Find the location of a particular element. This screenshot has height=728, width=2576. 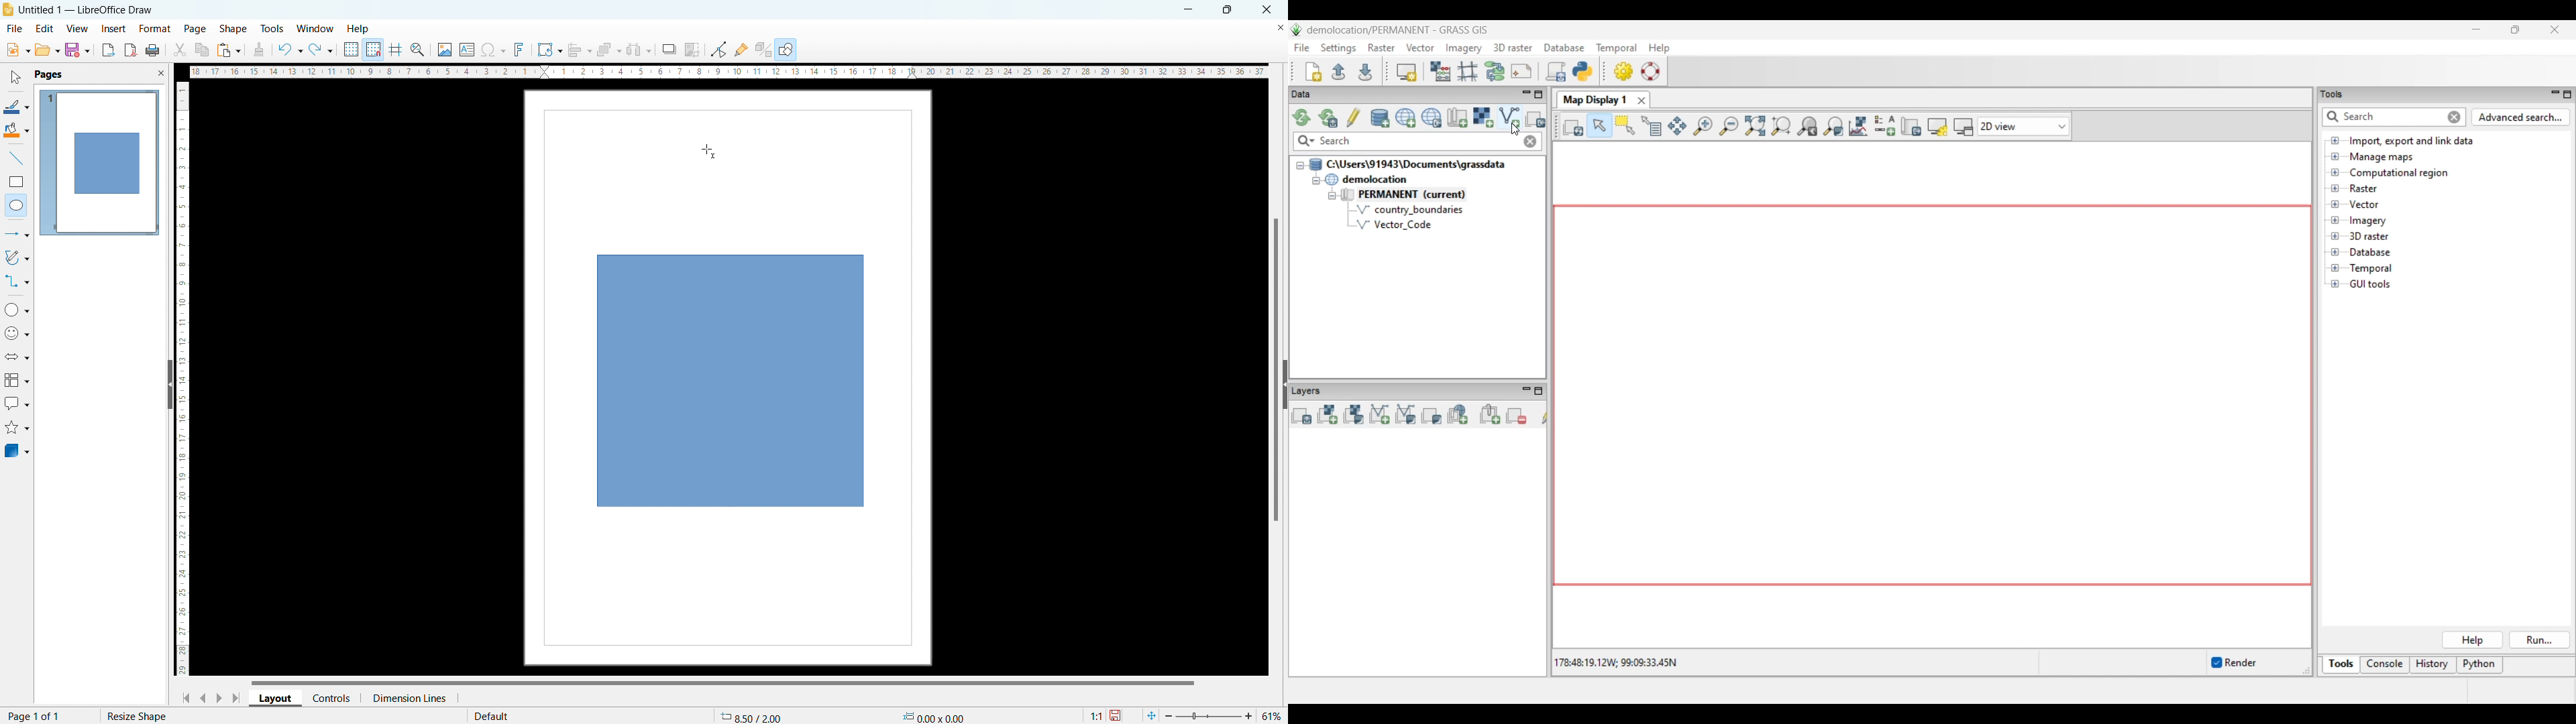

line color is located at coordinates (16, 107).